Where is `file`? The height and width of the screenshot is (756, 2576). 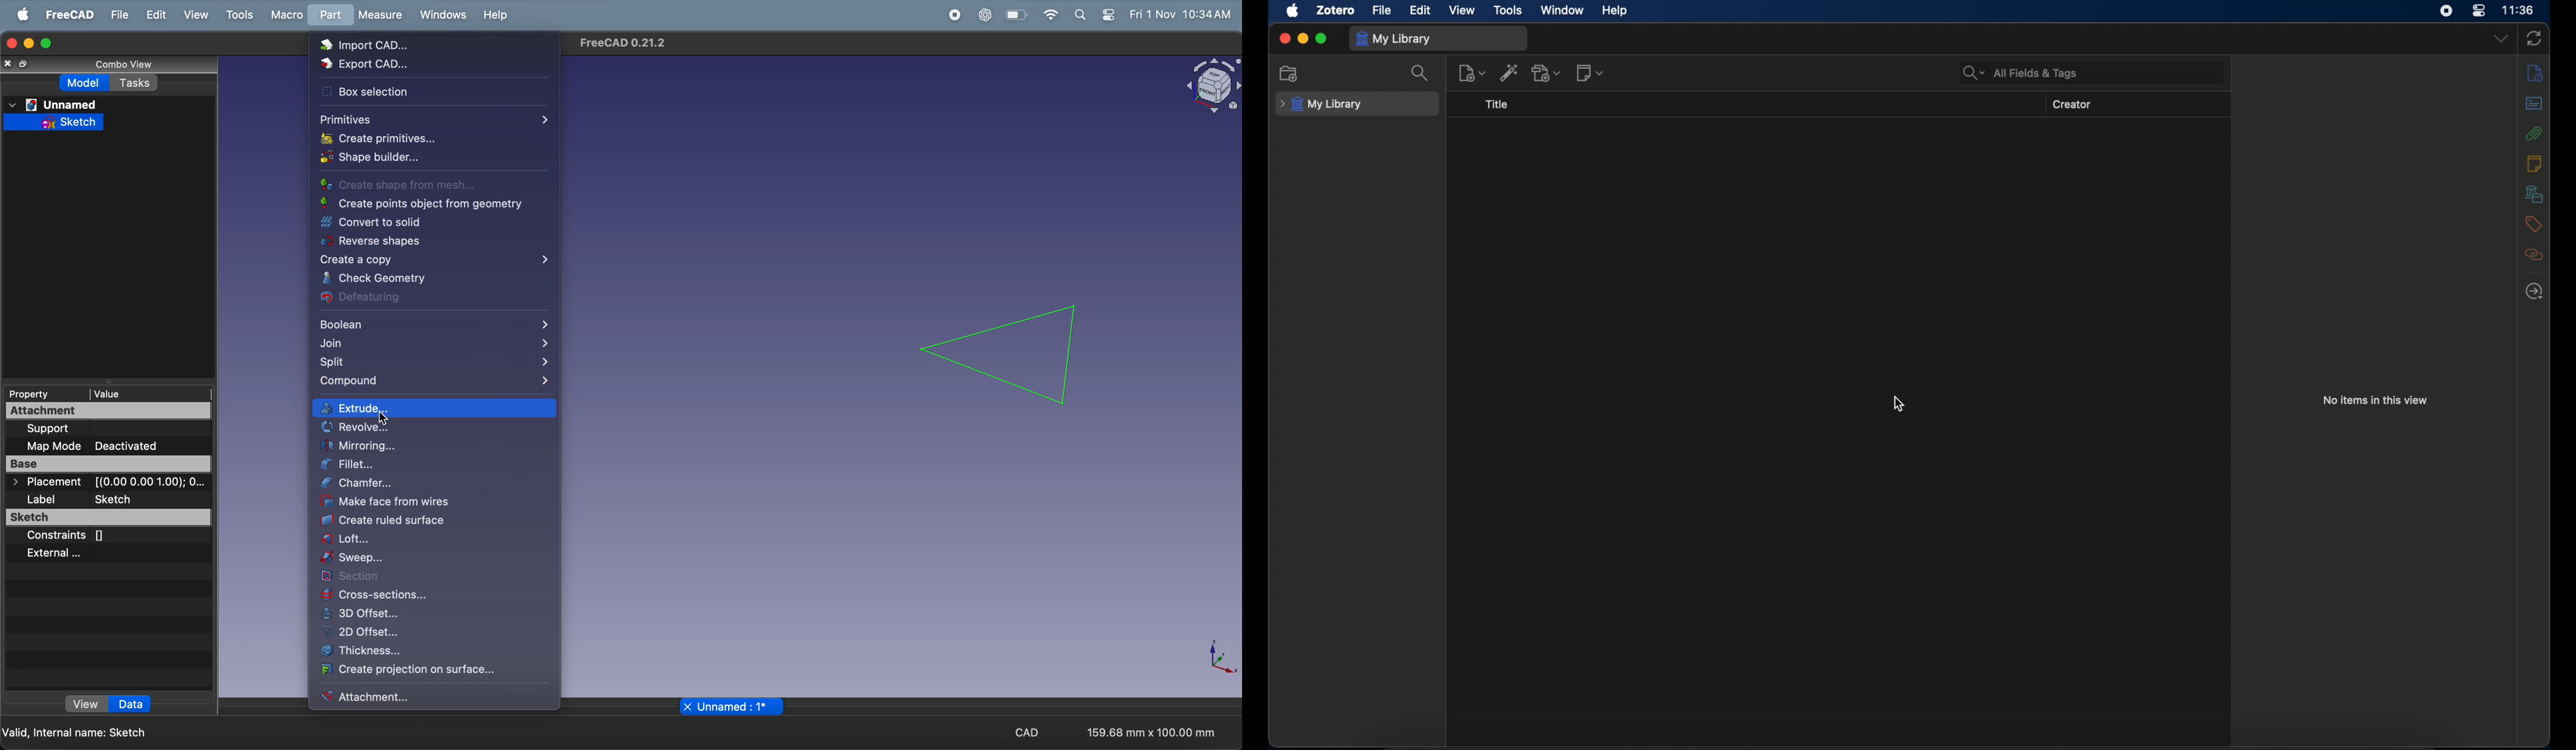
file is located at coordinates (118, 14).